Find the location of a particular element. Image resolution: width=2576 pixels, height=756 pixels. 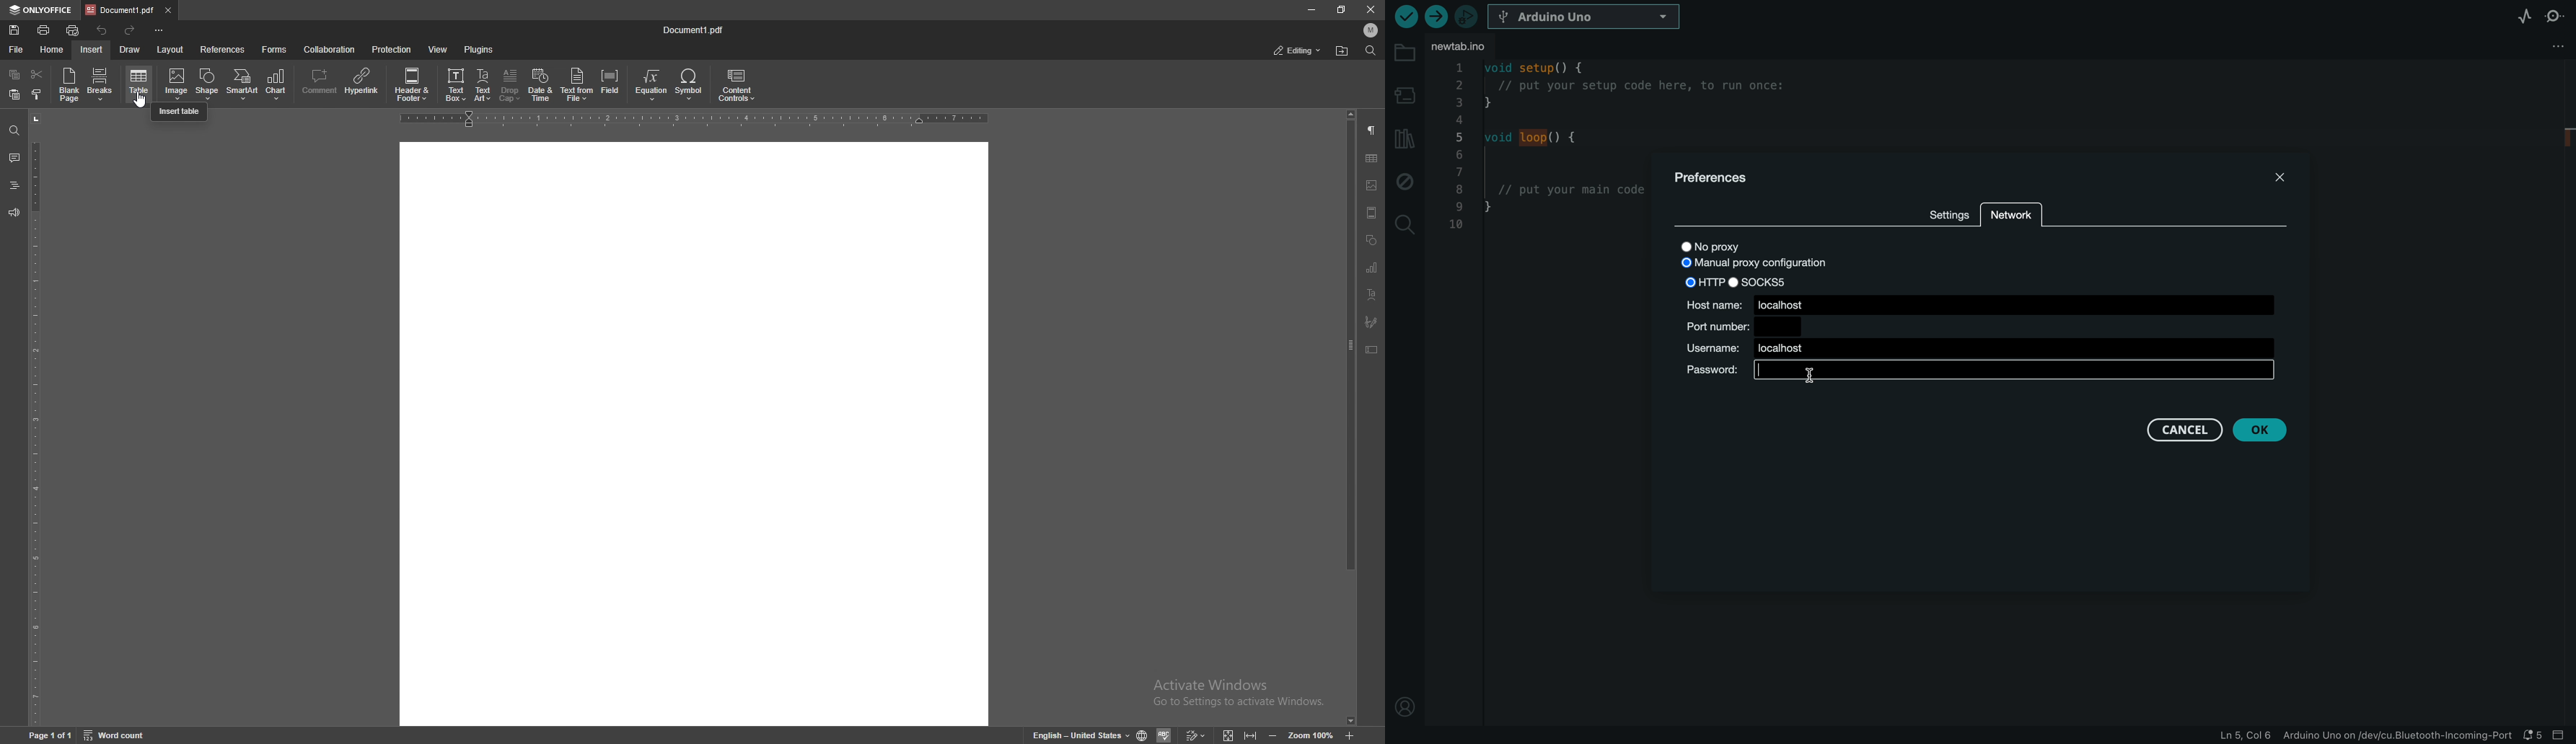

word count is located at coordinates (115, 735).